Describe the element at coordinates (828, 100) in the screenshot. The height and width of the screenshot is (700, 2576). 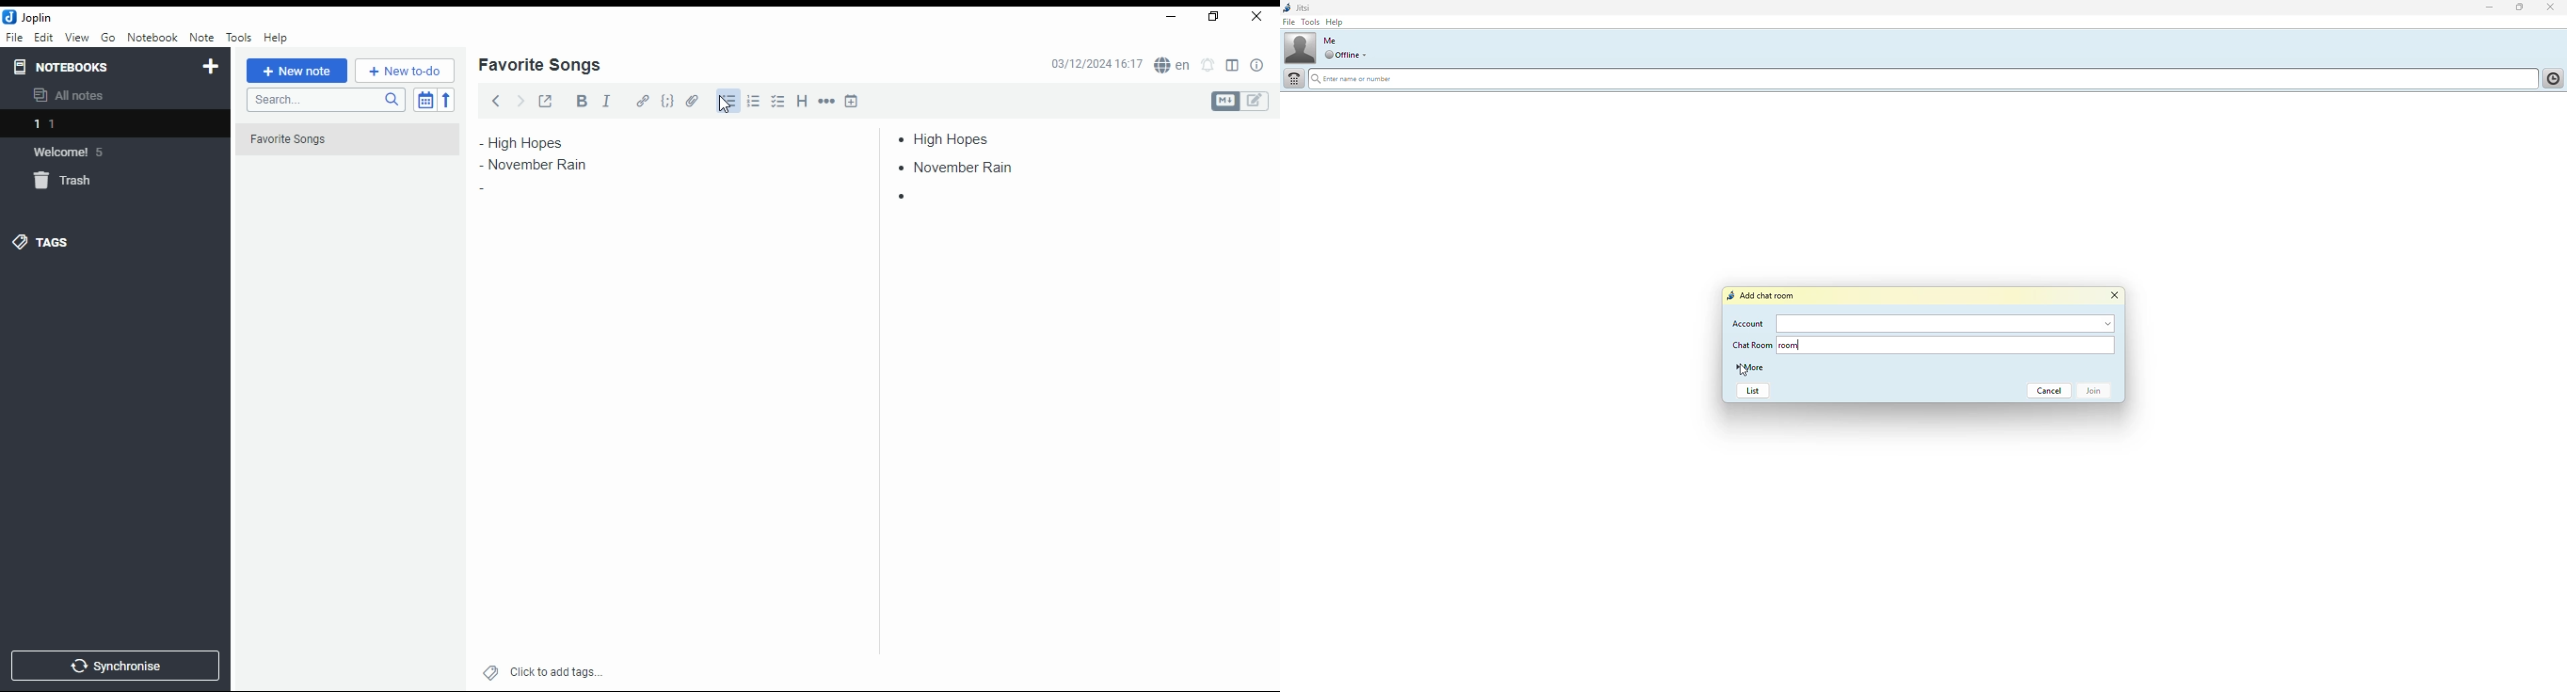
I see `horizontal rule` at that location.